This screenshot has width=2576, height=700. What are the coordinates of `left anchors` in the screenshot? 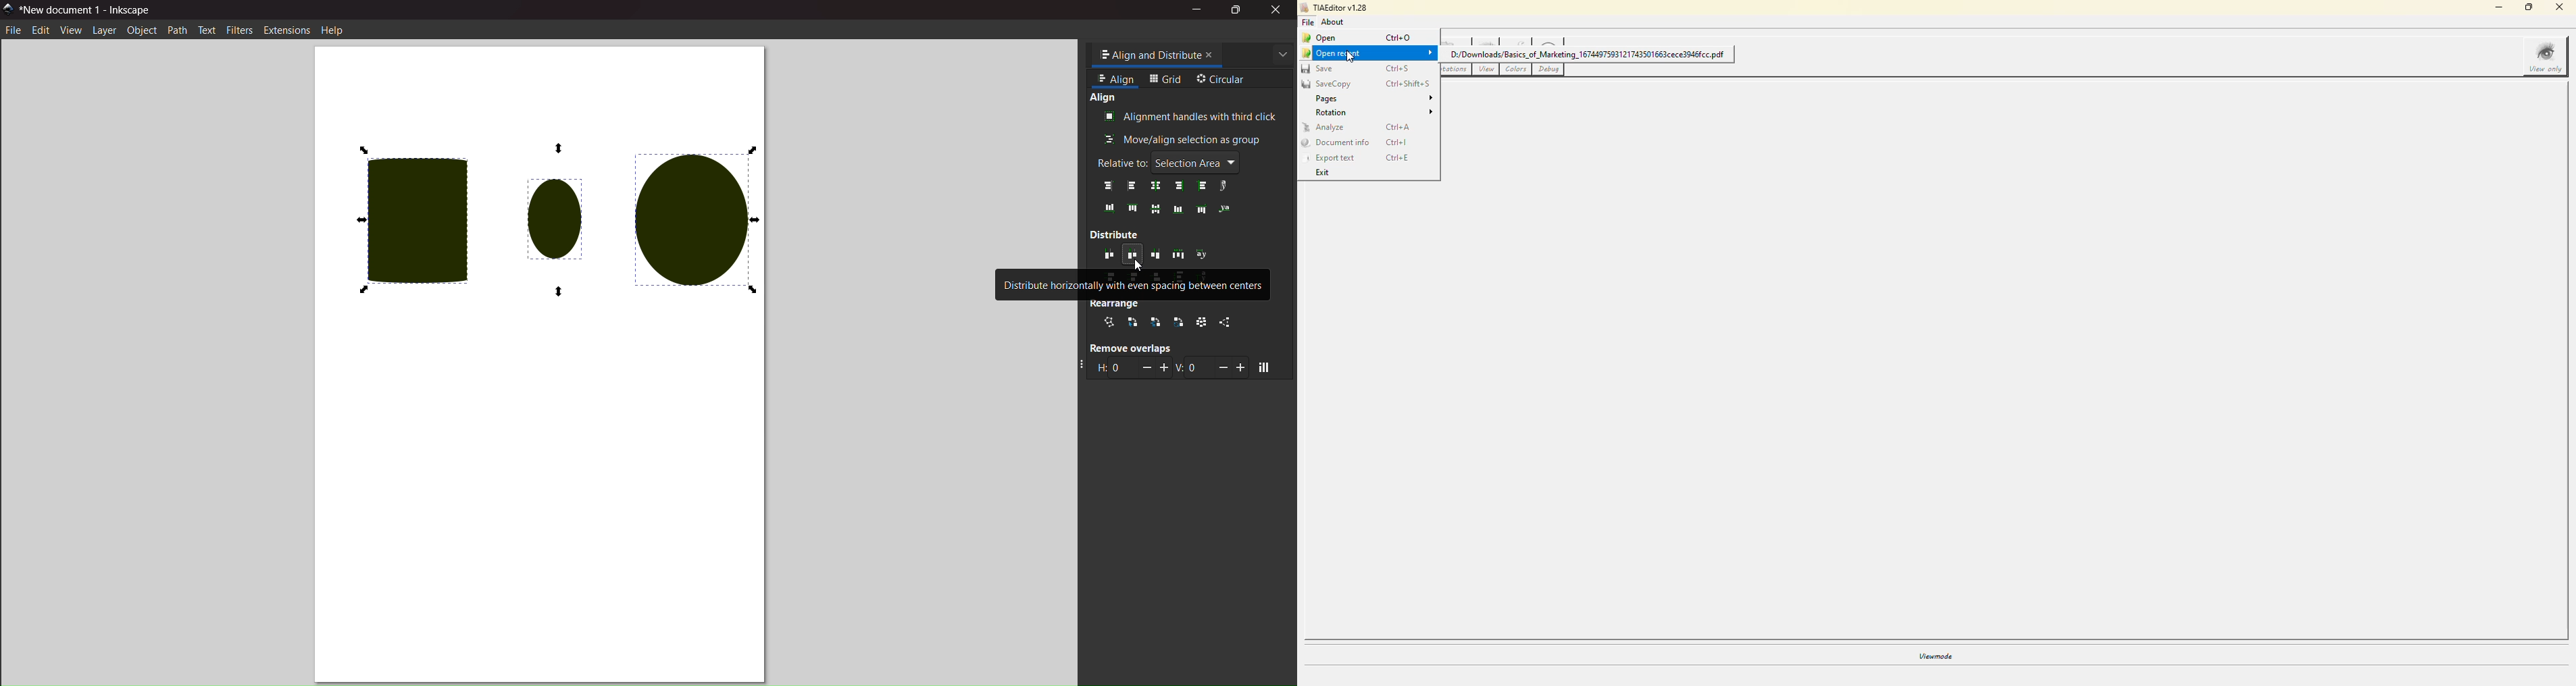 It's located at (1205, 186).